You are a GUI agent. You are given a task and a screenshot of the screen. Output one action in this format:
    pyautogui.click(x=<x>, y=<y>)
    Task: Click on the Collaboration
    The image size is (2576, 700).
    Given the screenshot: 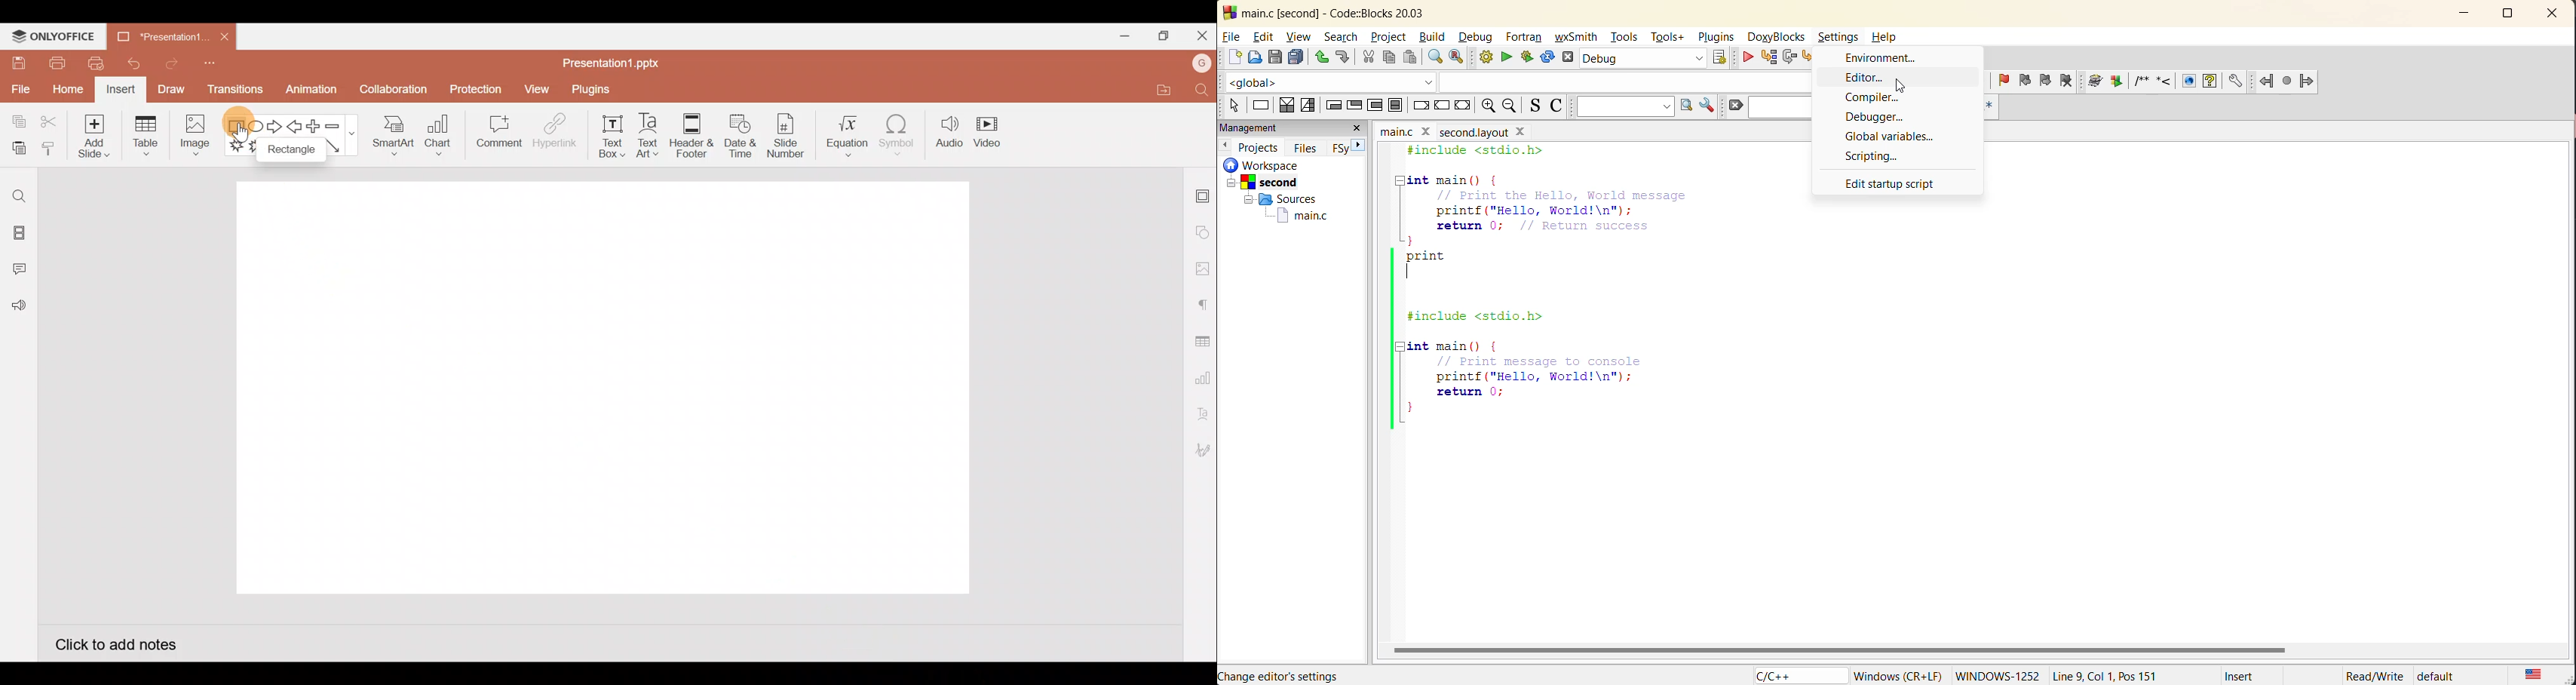 What is the action you would take?
    pyautogui.click(x=392, y=95)
    